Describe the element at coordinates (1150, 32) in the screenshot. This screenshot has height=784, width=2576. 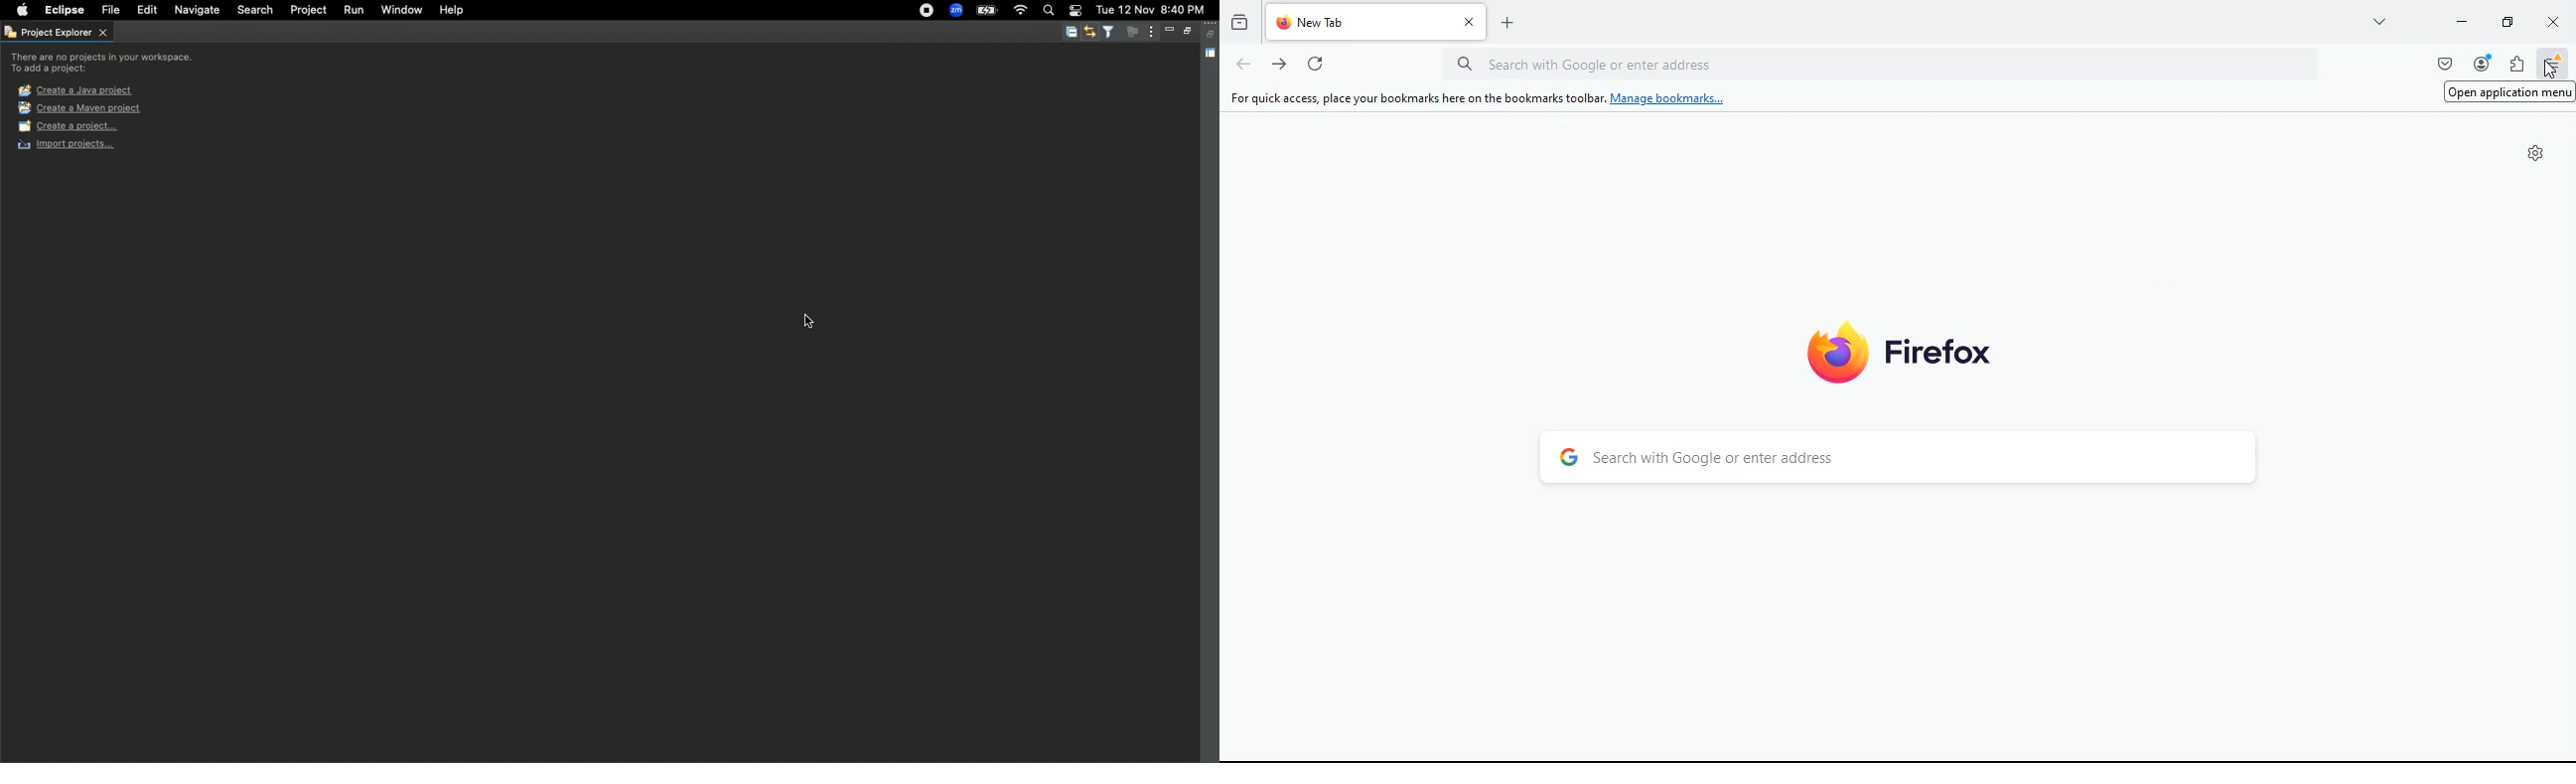
I see `View menu` at that location.